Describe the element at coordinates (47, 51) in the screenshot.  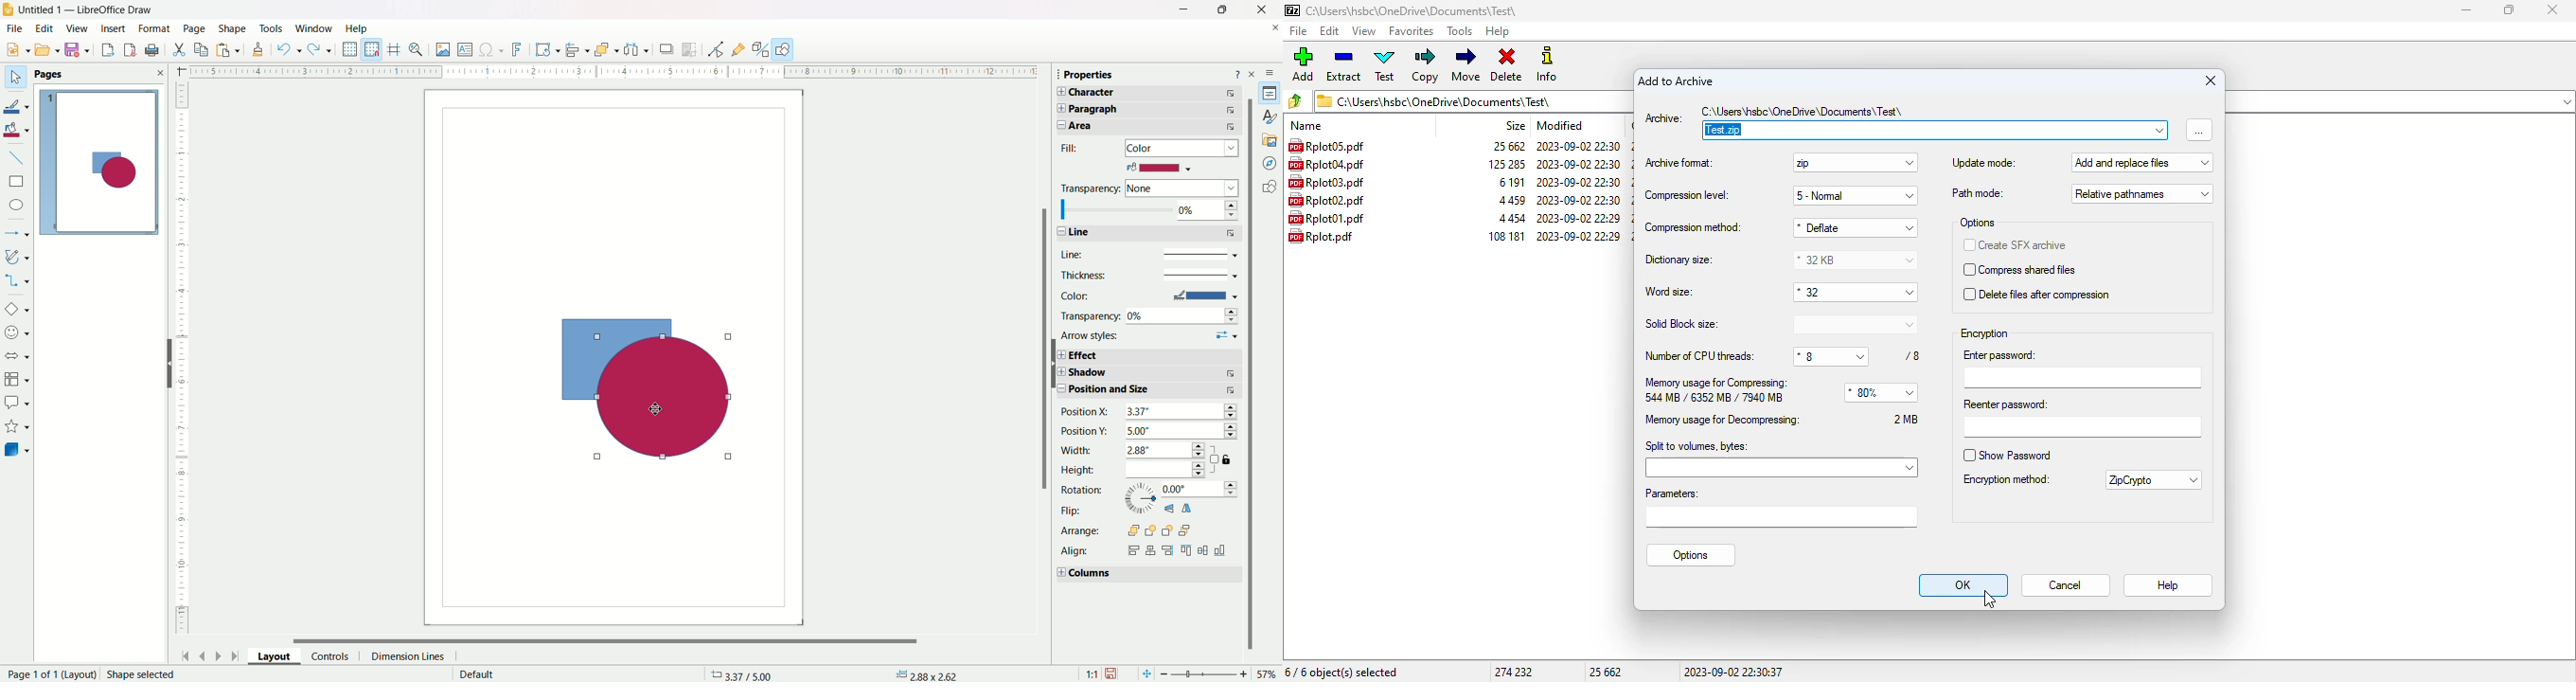
I see `open` at that location.